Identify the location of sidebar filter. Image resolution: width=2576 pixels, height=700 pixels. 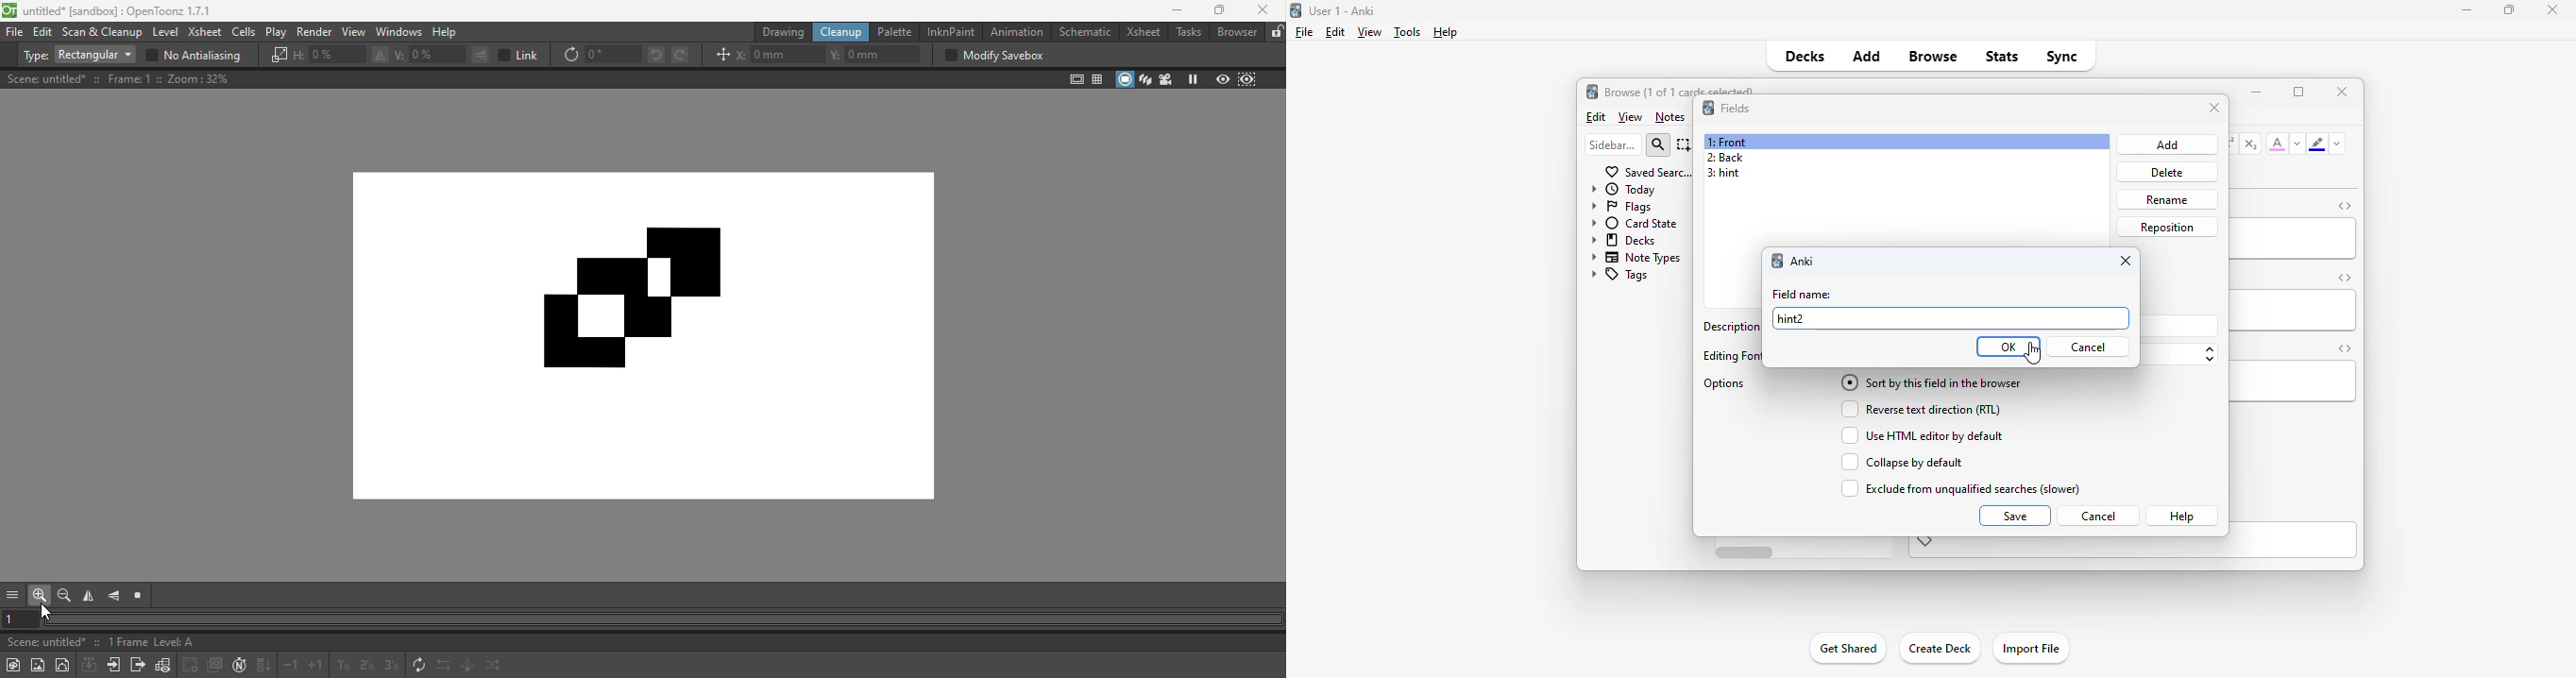
(1613, 144).